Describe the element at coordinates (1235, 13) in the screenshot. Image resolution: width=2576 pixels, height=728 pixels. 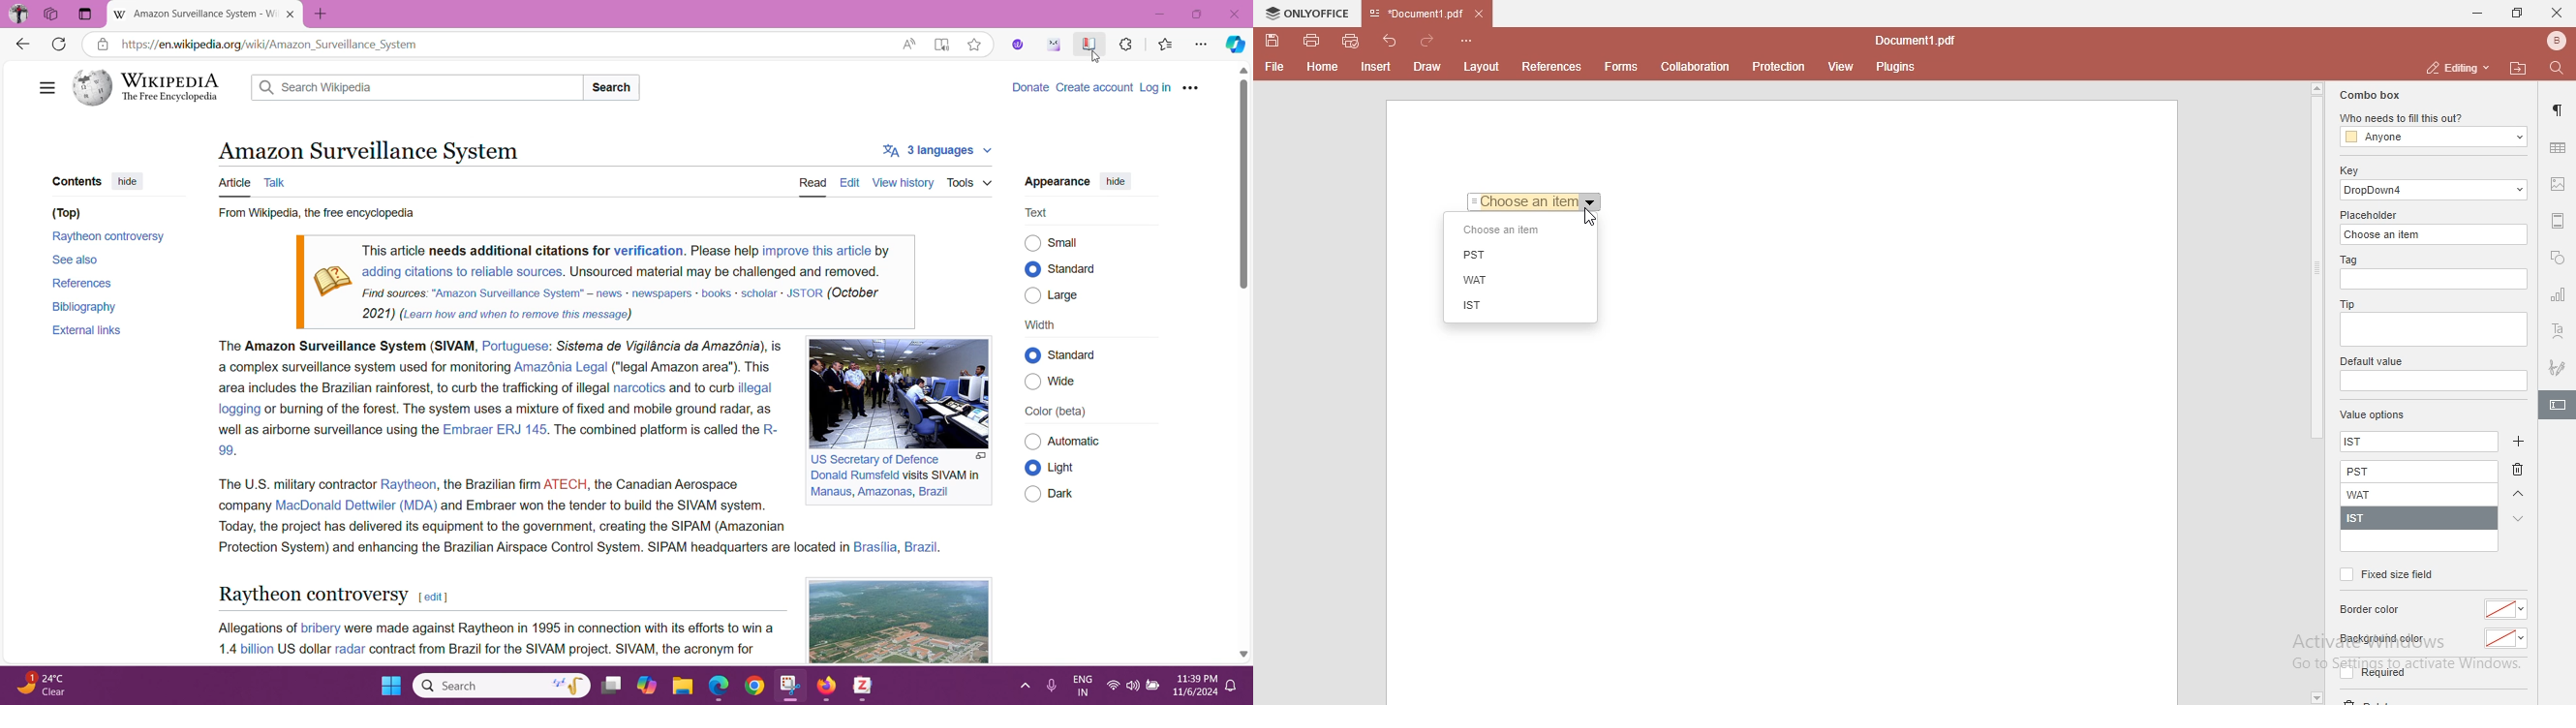
I see `Close` at that location.